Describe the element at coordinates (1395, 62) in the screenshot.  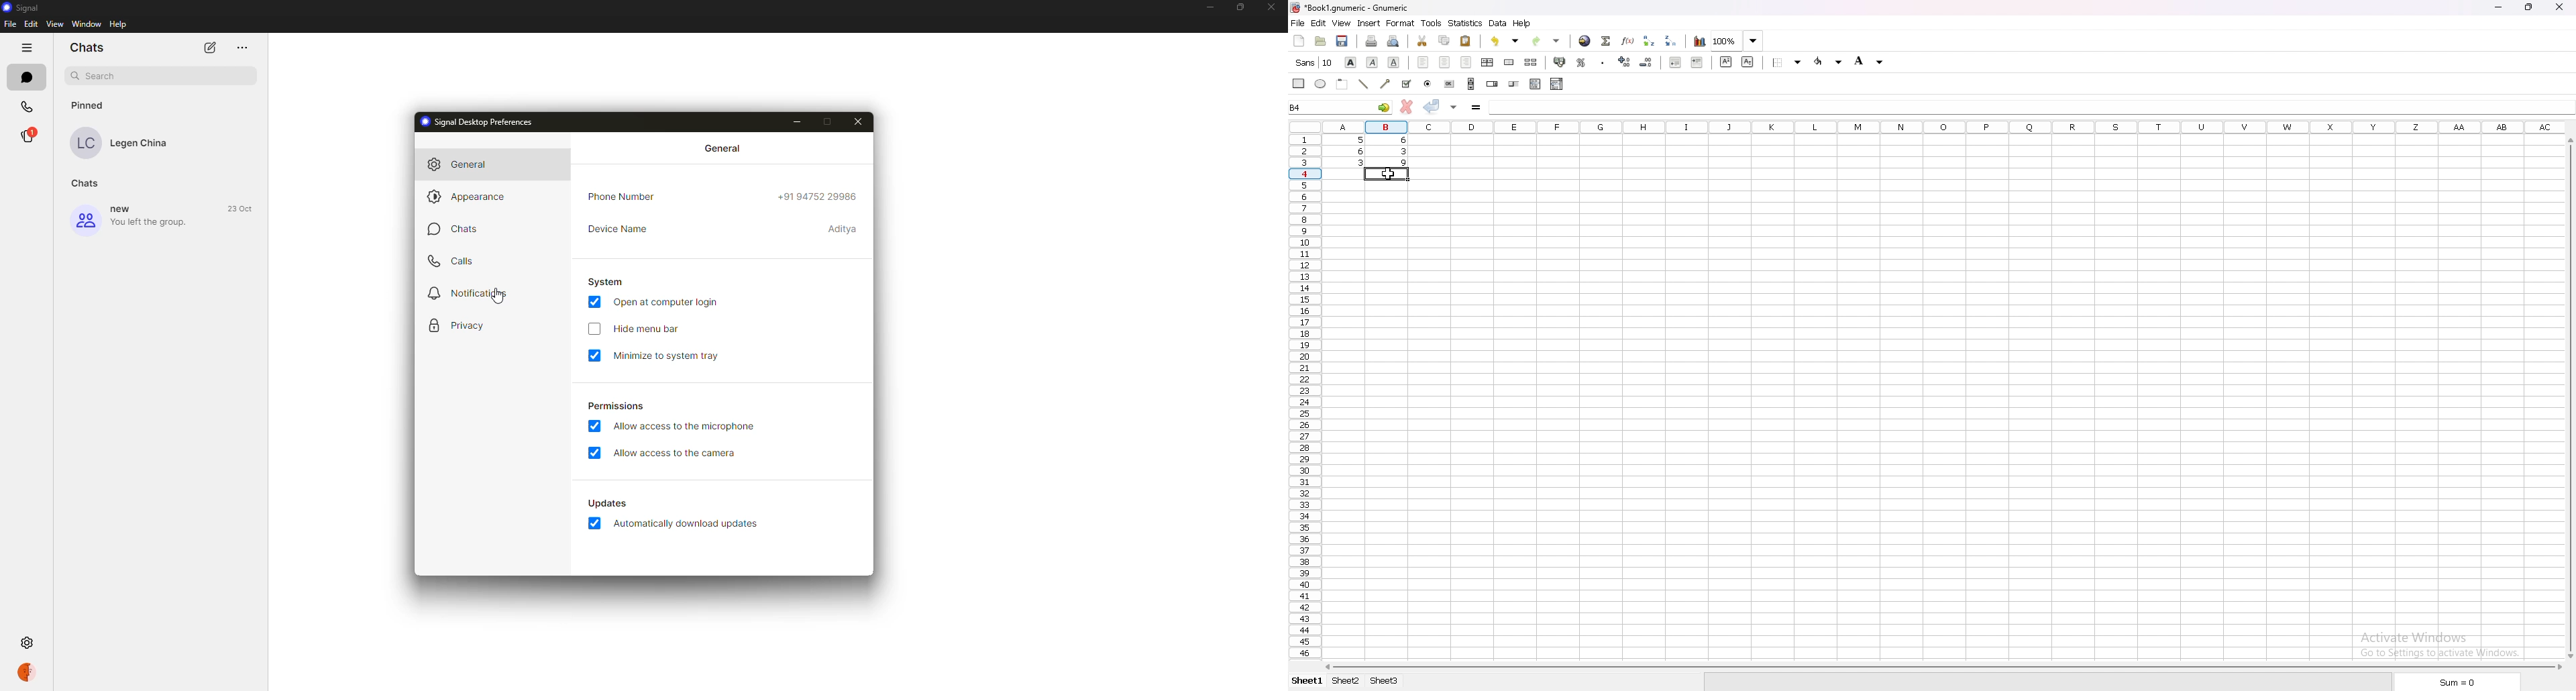
I see `underline` at that location.